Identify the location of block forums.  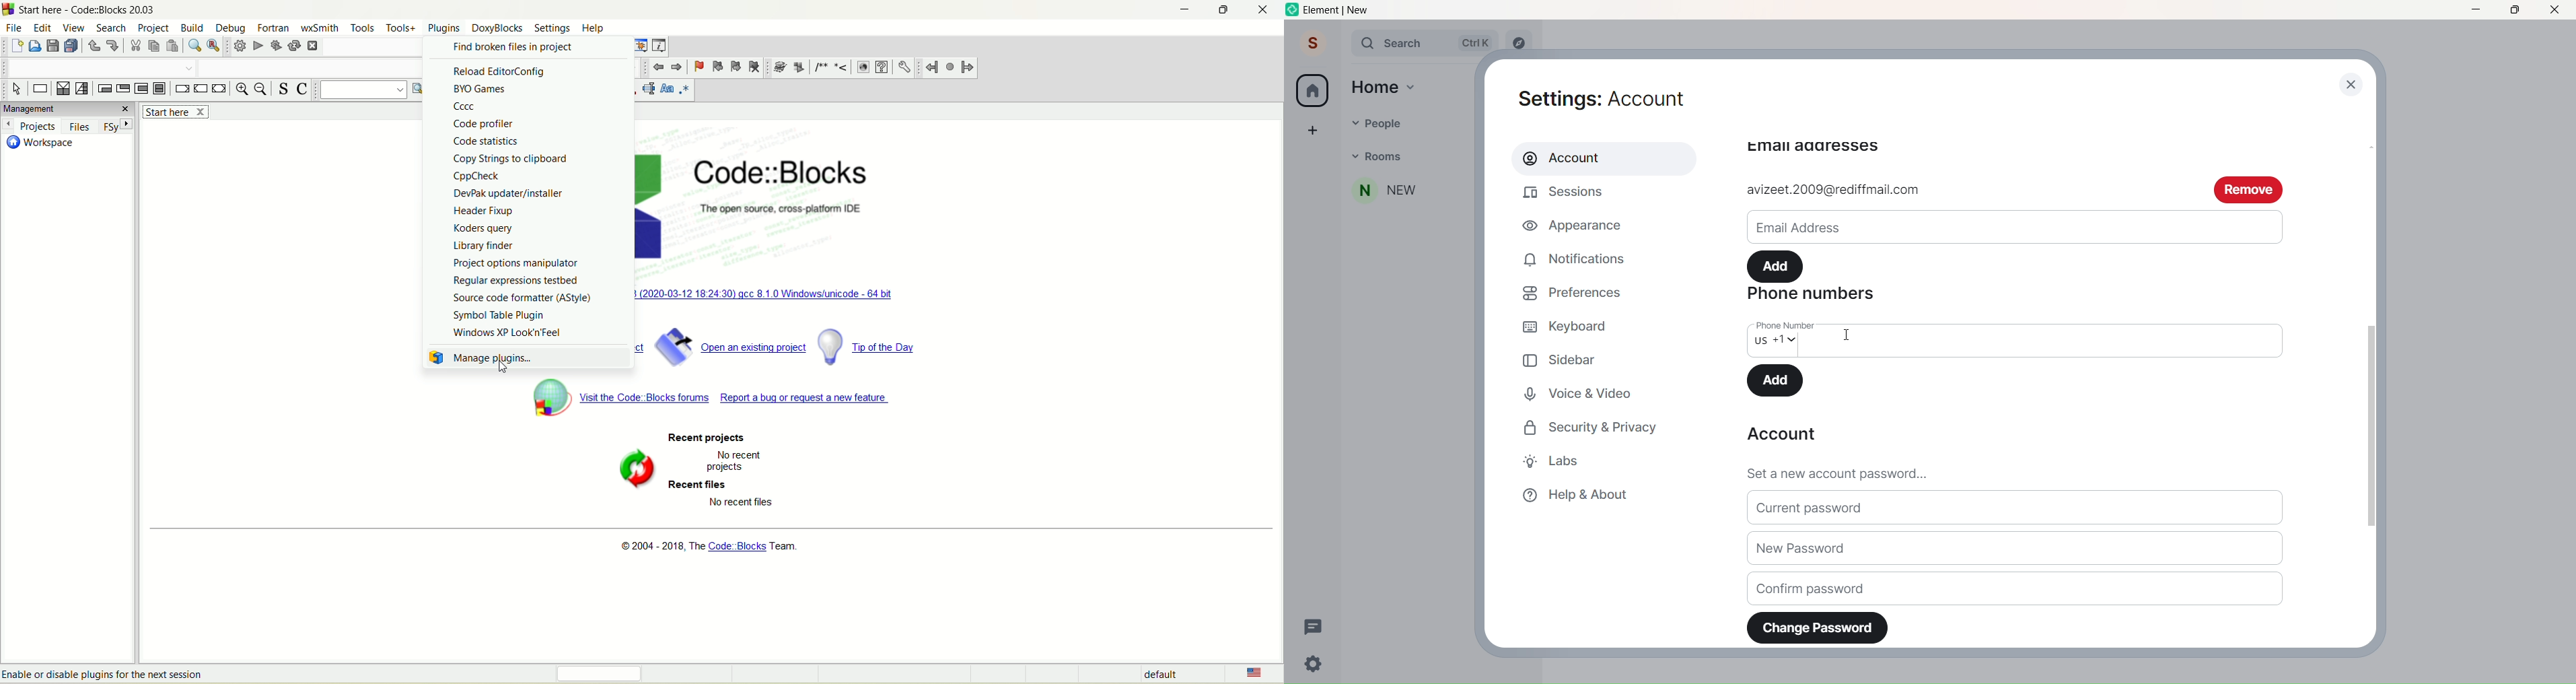
(619, 400).